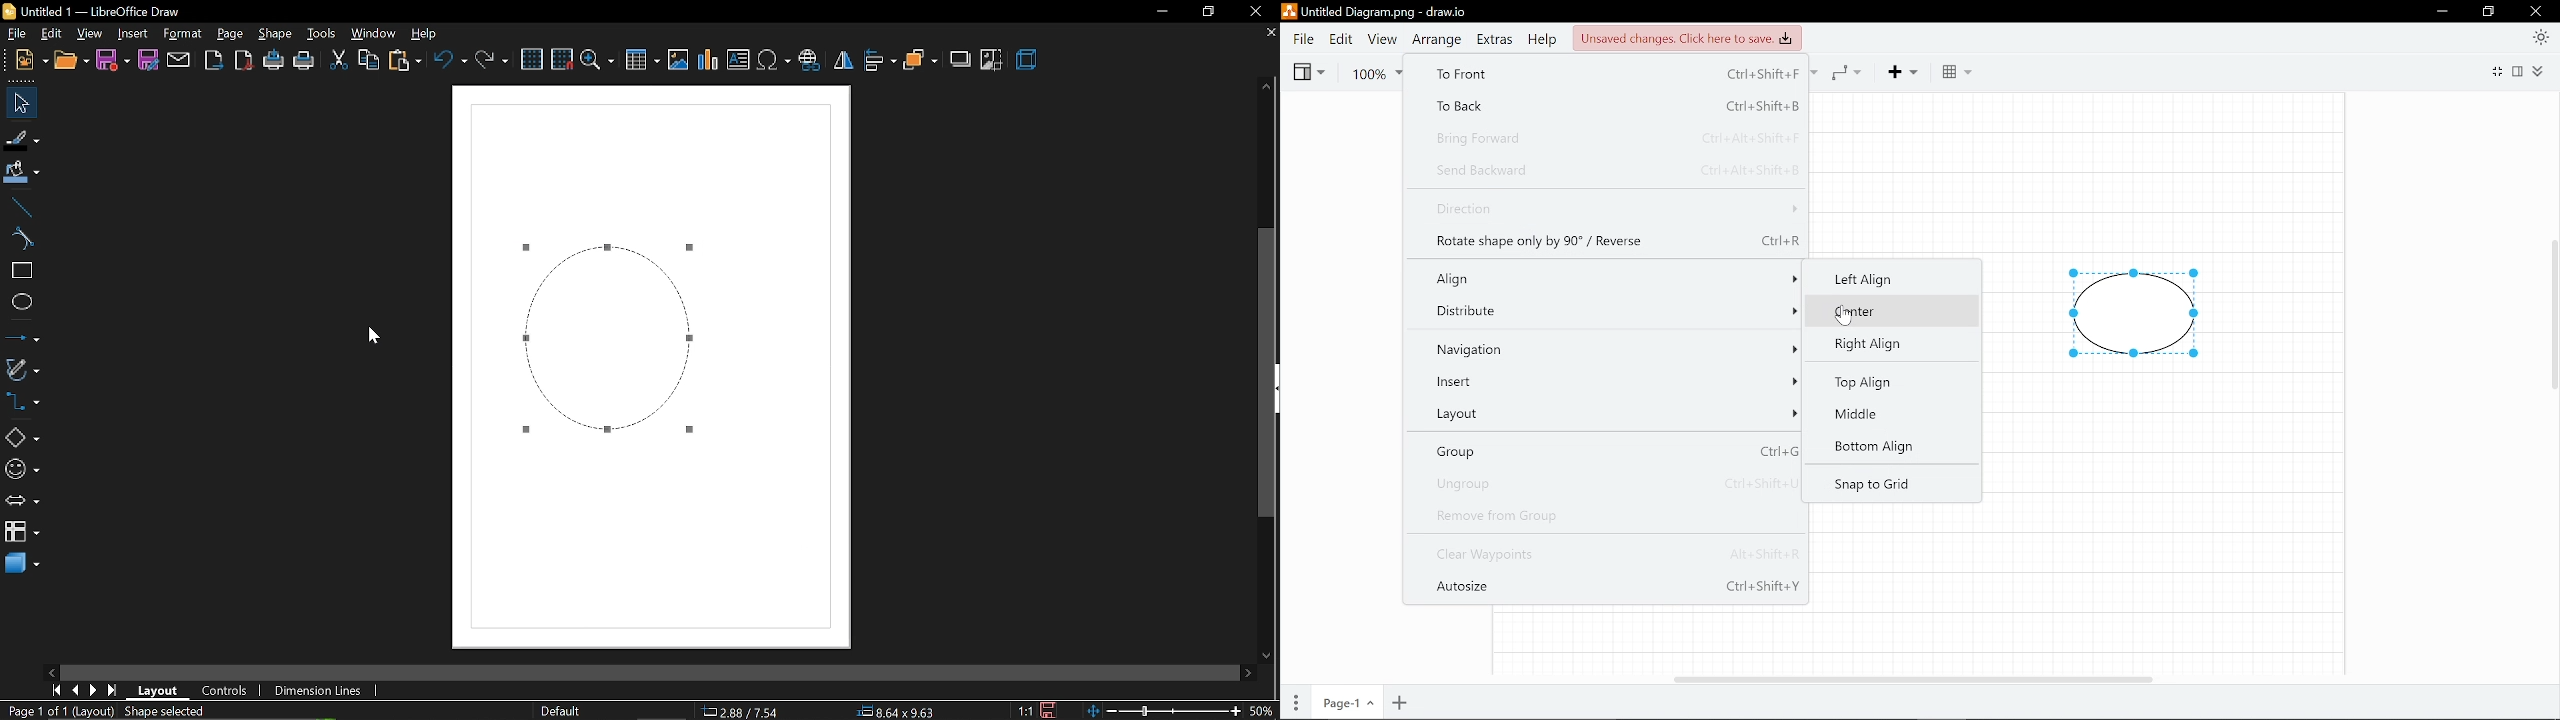 The height and width of the screenshot is (728, 2576). Describe the element at coordinates (1162, 12) in the screenshot. I see `minimize` at that location.